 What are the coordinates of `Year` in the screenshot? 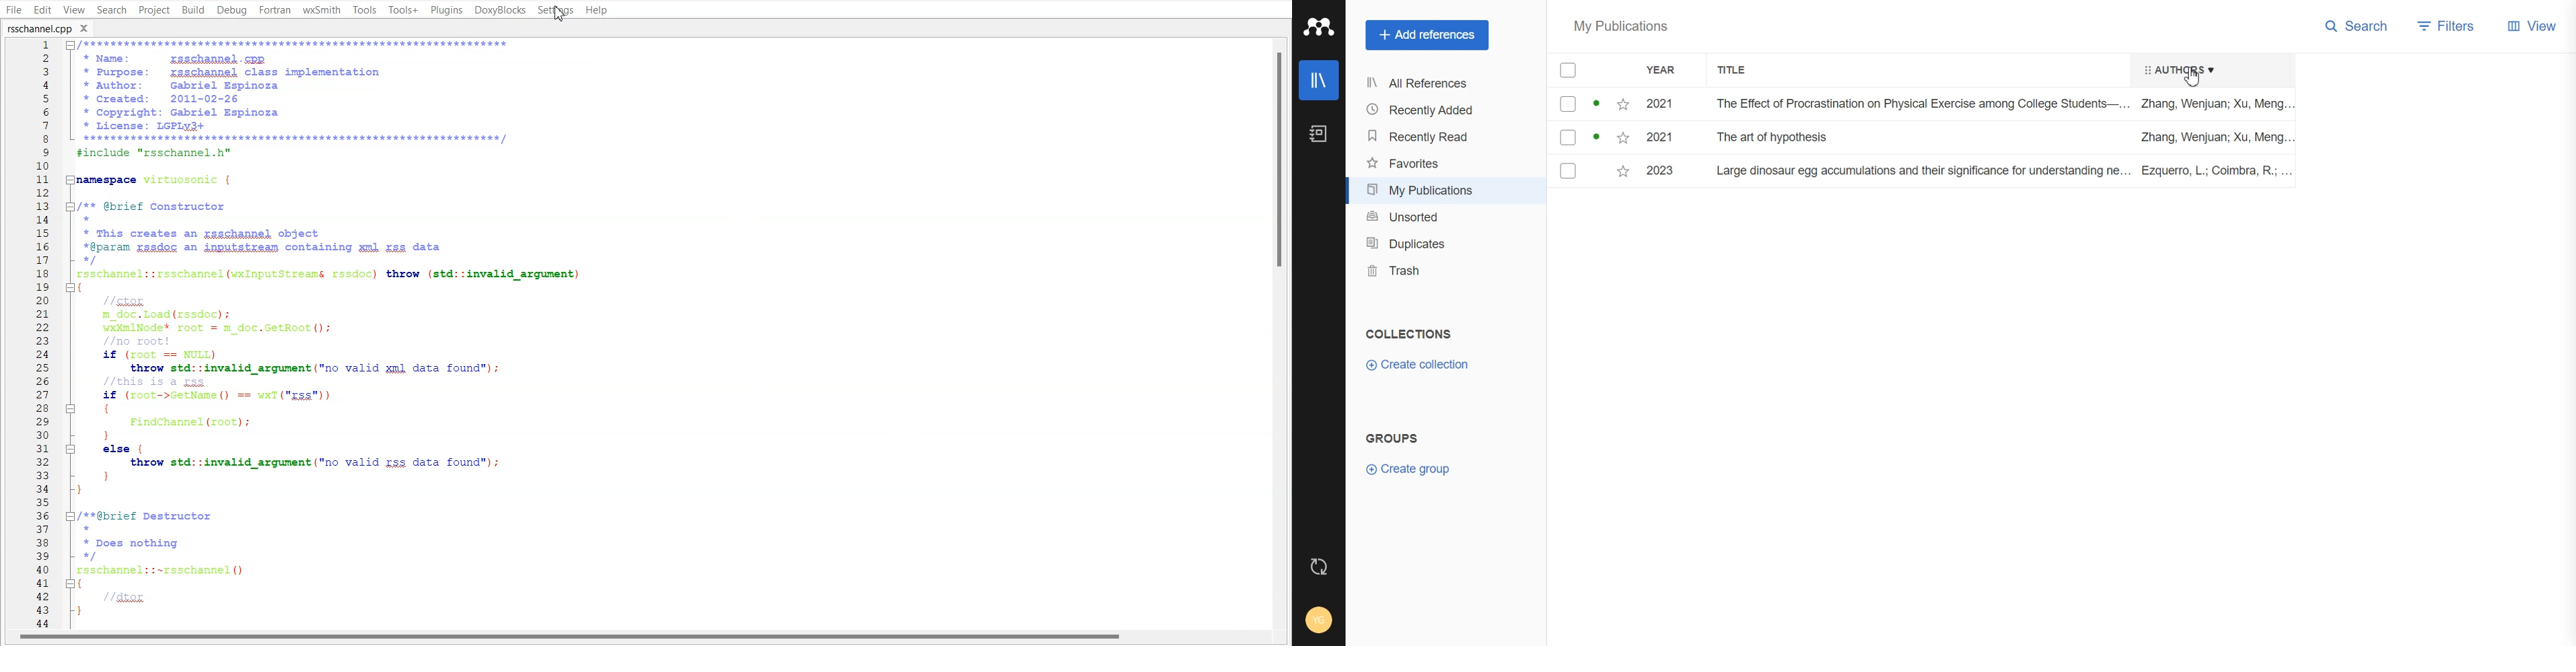 It's located at (1669, 71).